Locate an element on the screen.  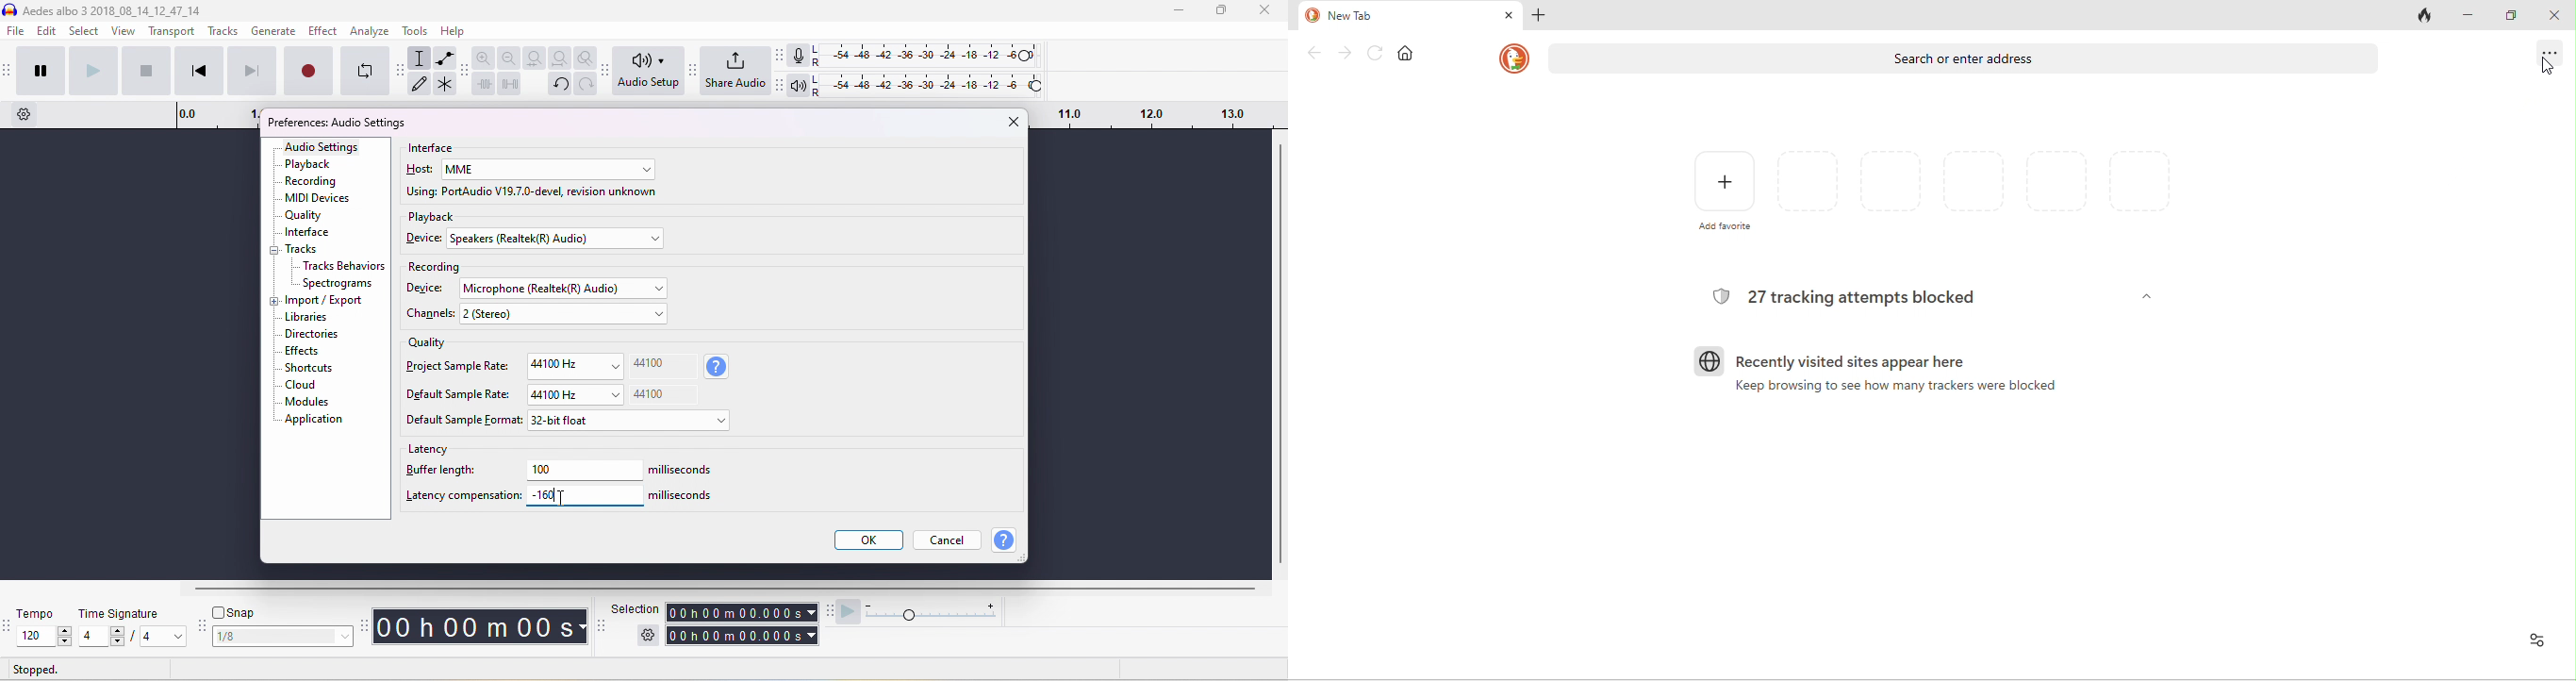
help is located at coordinates (453, 30).